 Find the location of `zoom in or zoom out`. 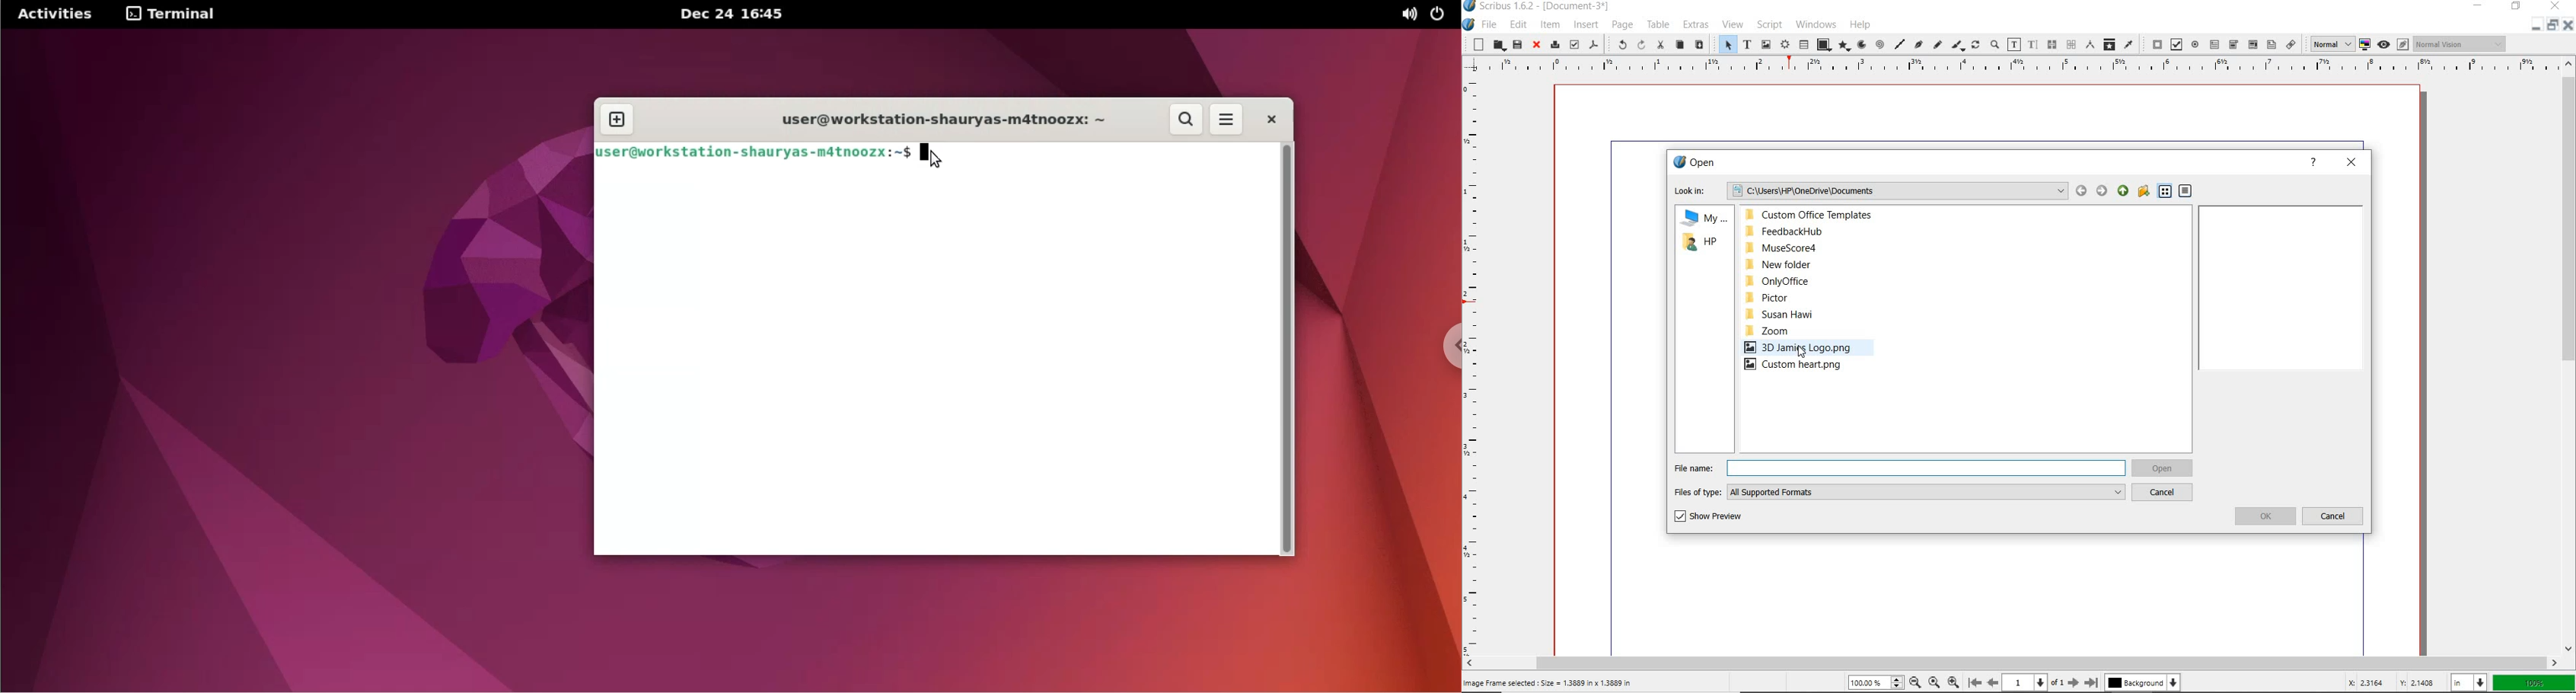

zoom in or zoom out is located at coordinates (1994, 44).